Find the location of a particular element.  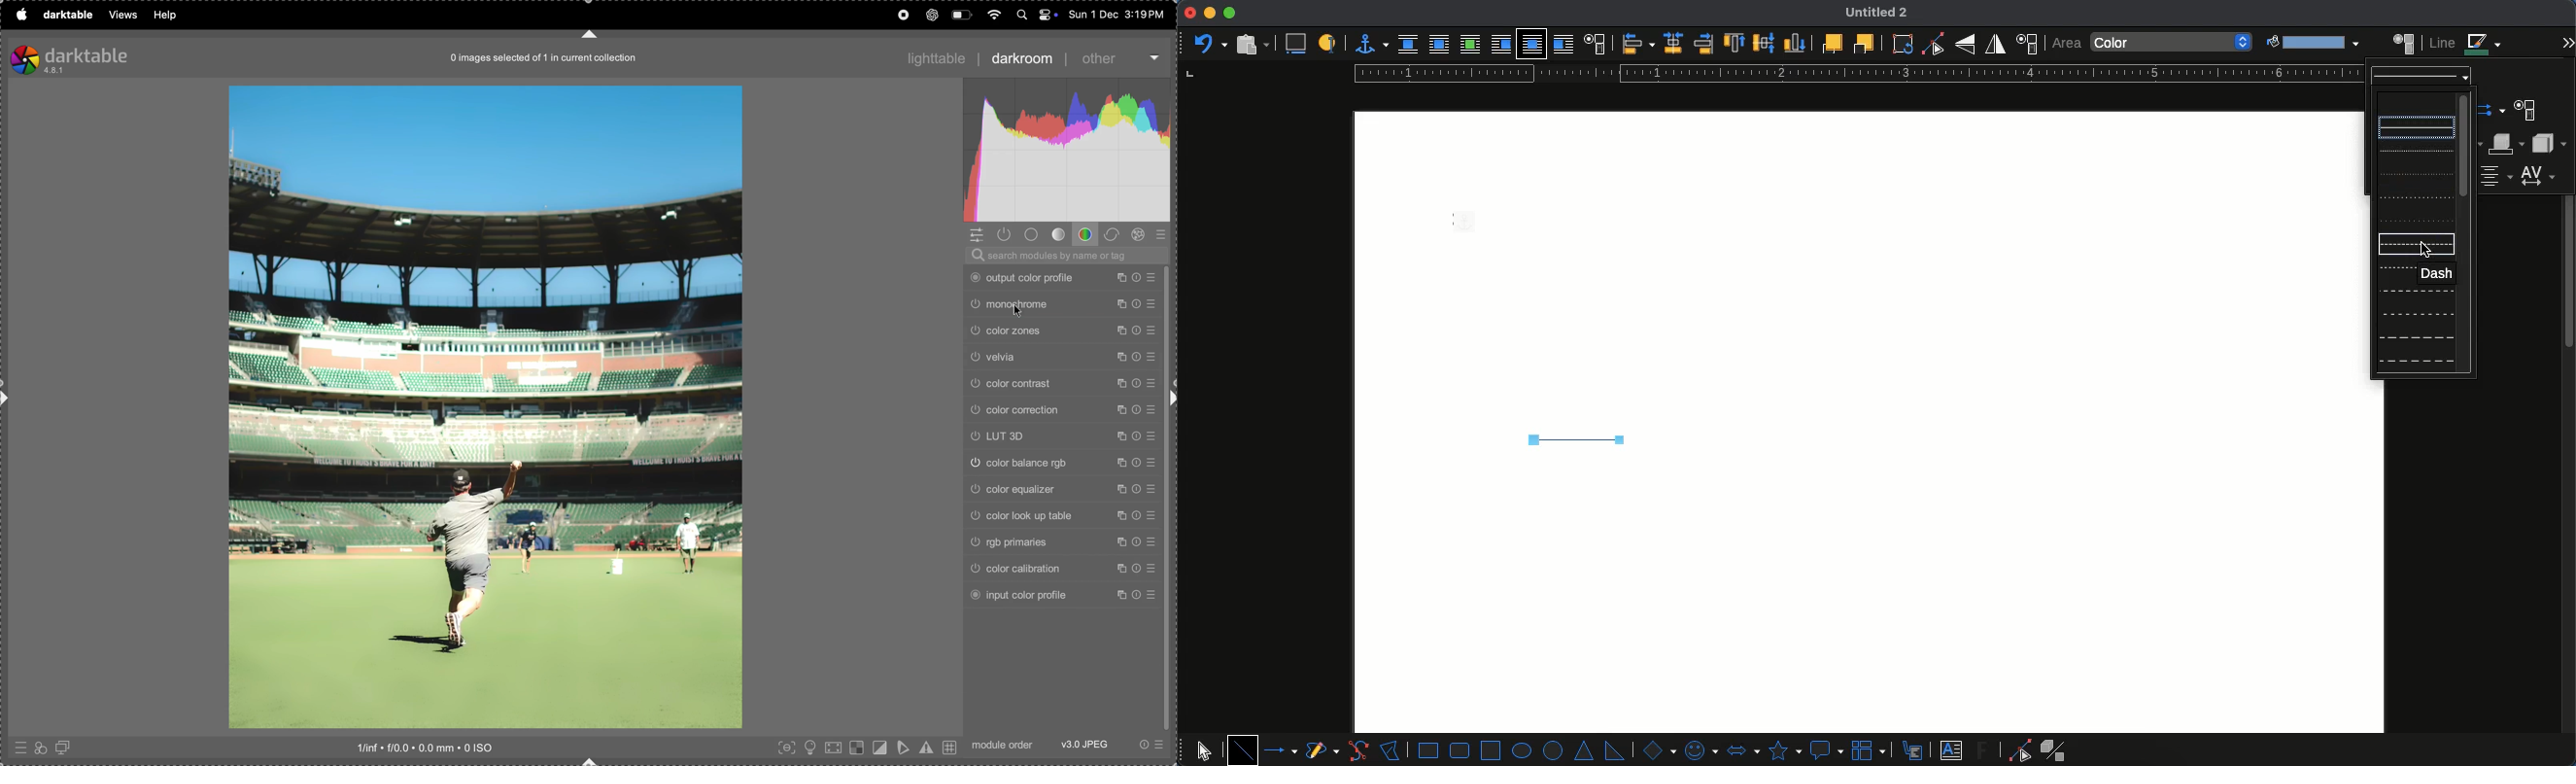

Dash is located at coordinates (2396, 244).